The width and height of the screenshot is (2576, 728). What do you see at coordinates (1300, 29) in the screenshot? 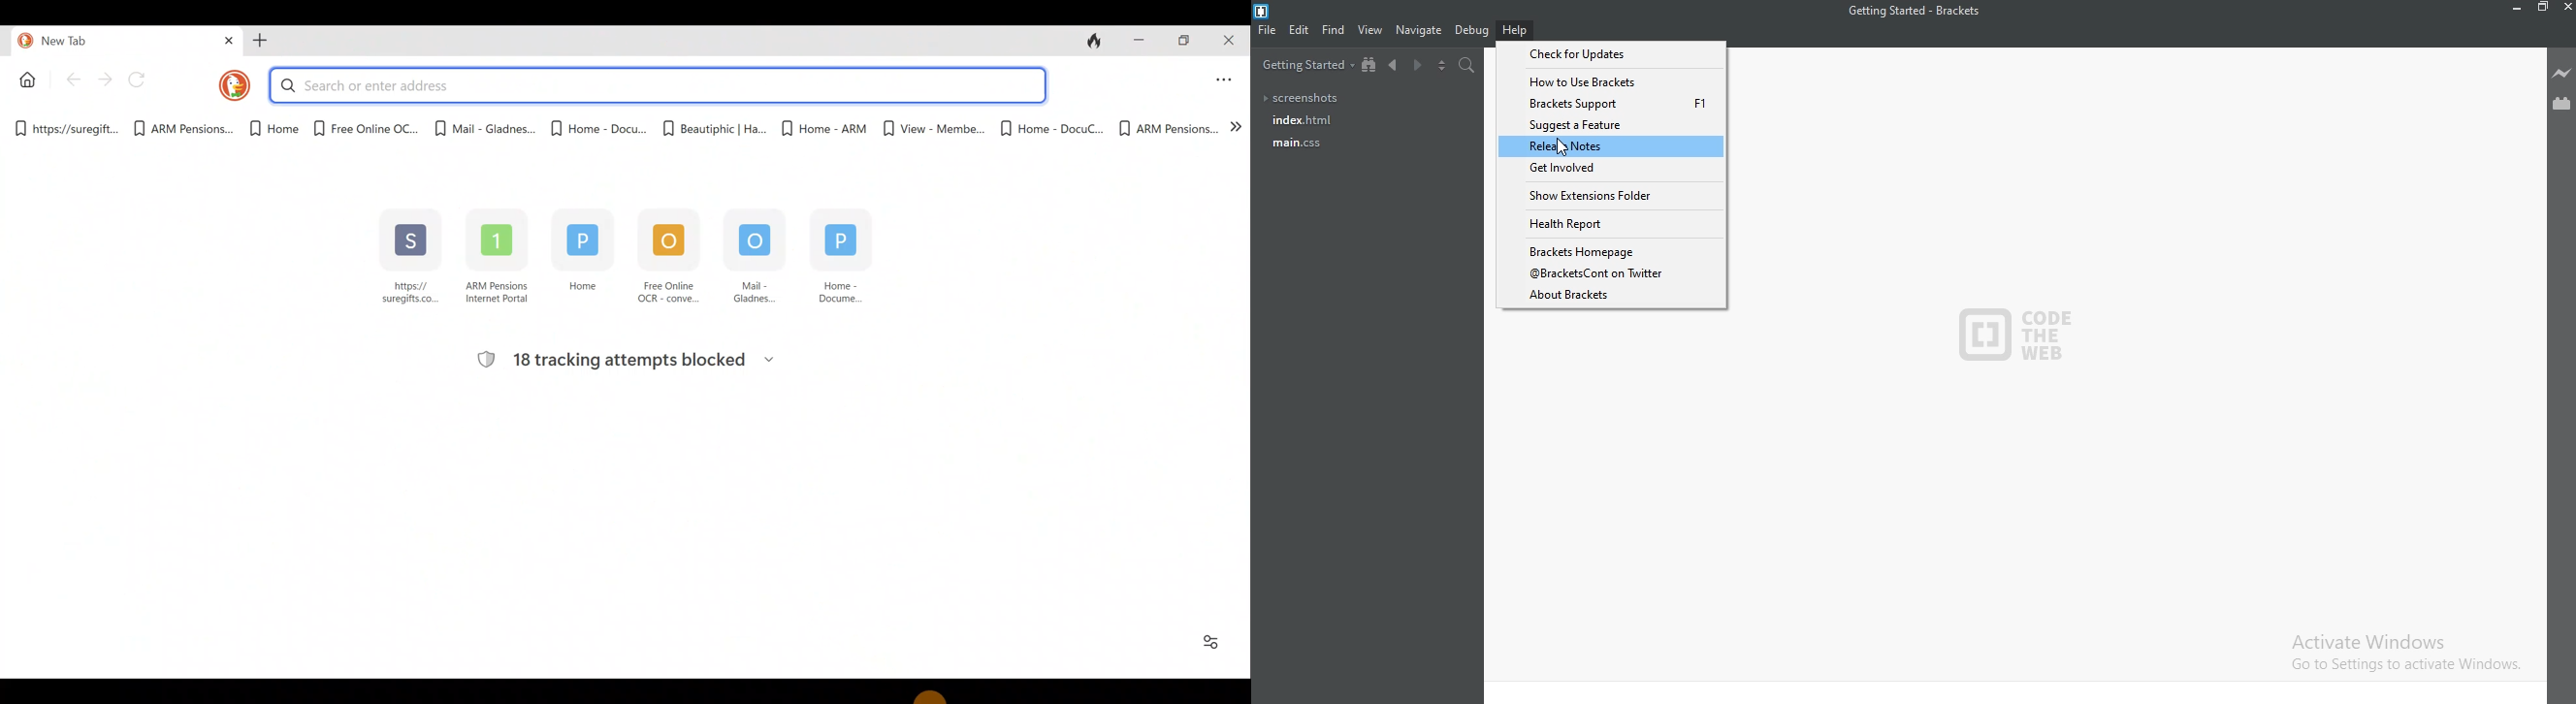
I see `Edit` at bounding box center [1300, 29].